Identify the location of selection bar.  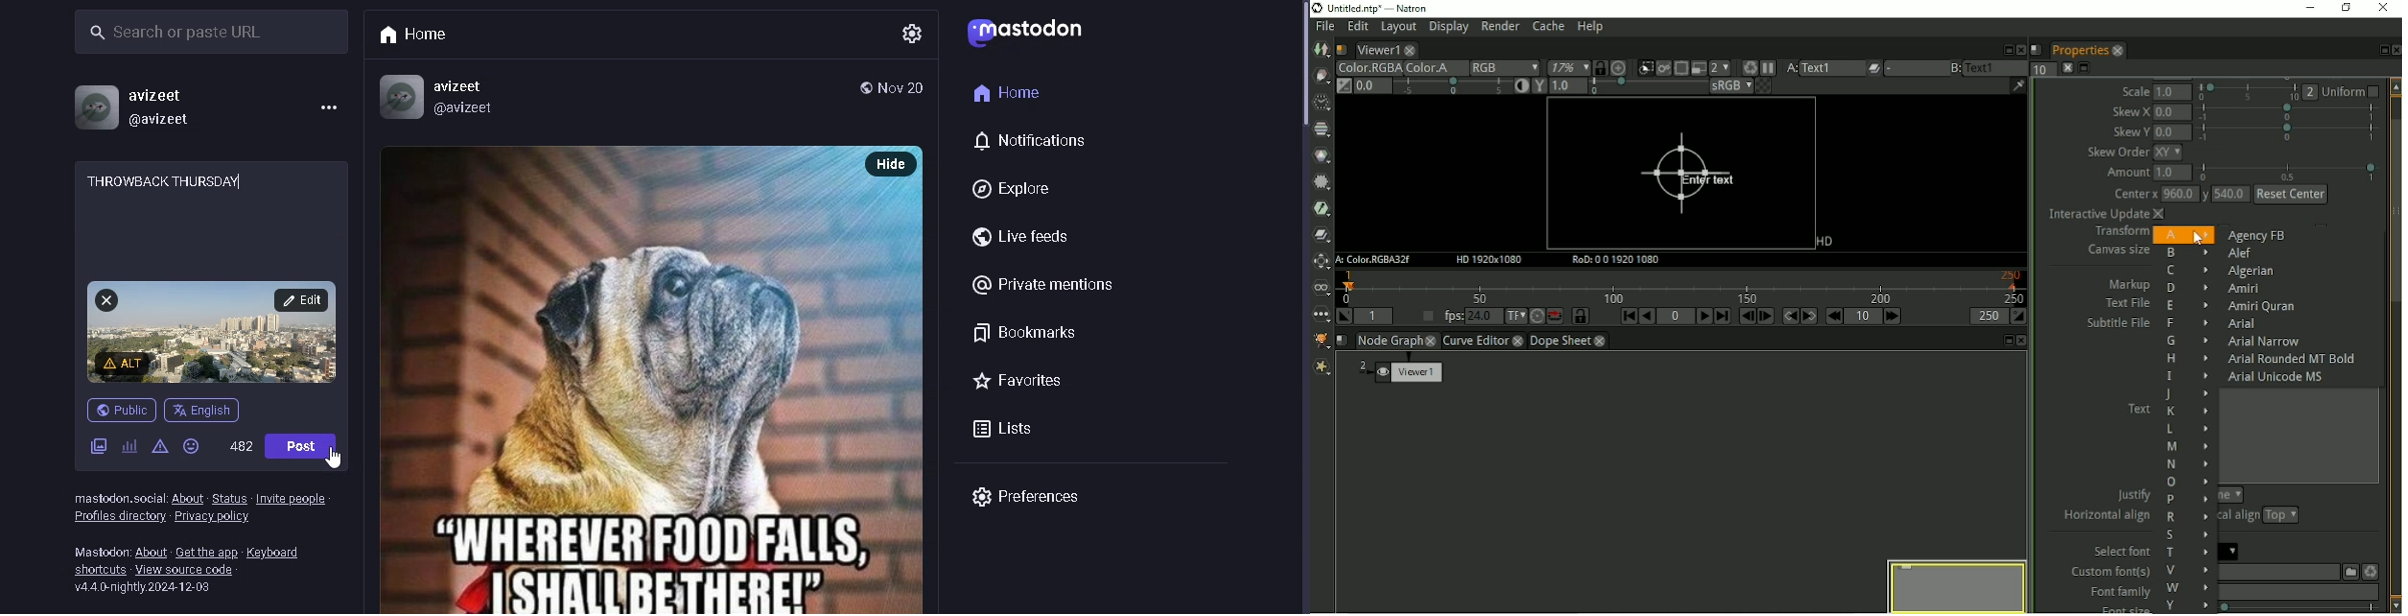
(2287, 132).